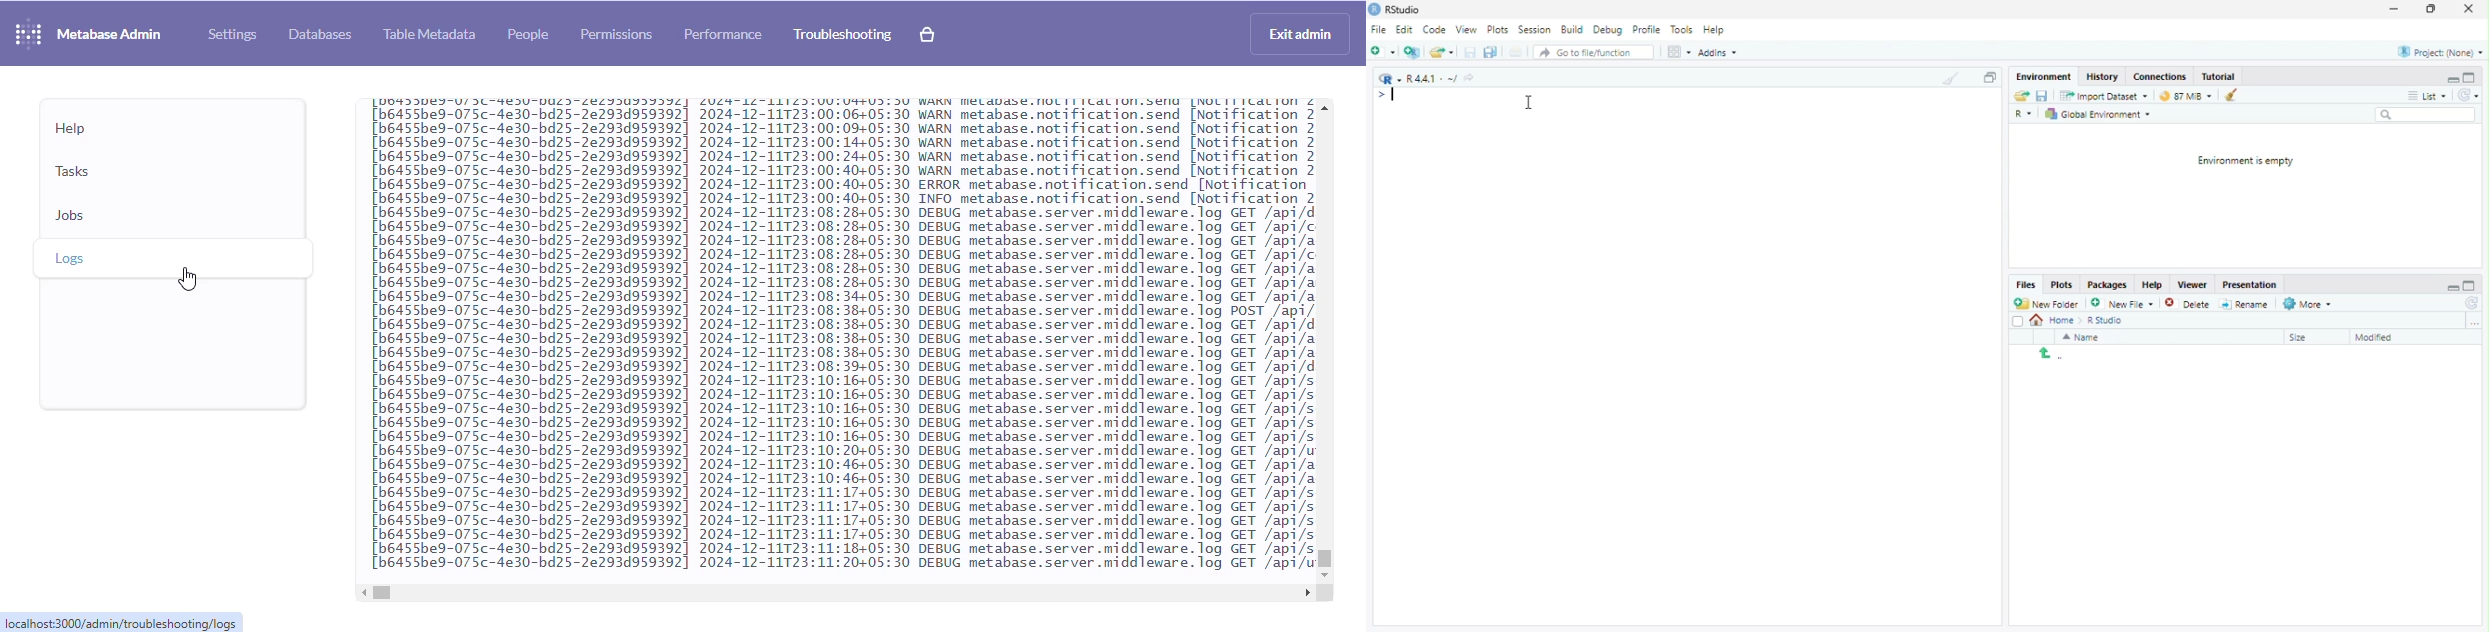 This screenshot has width=2492, height=644. What do you see at coordinates (2301, 338) in the screenshot?
I see `Size` at bounding box center [2301, 338].